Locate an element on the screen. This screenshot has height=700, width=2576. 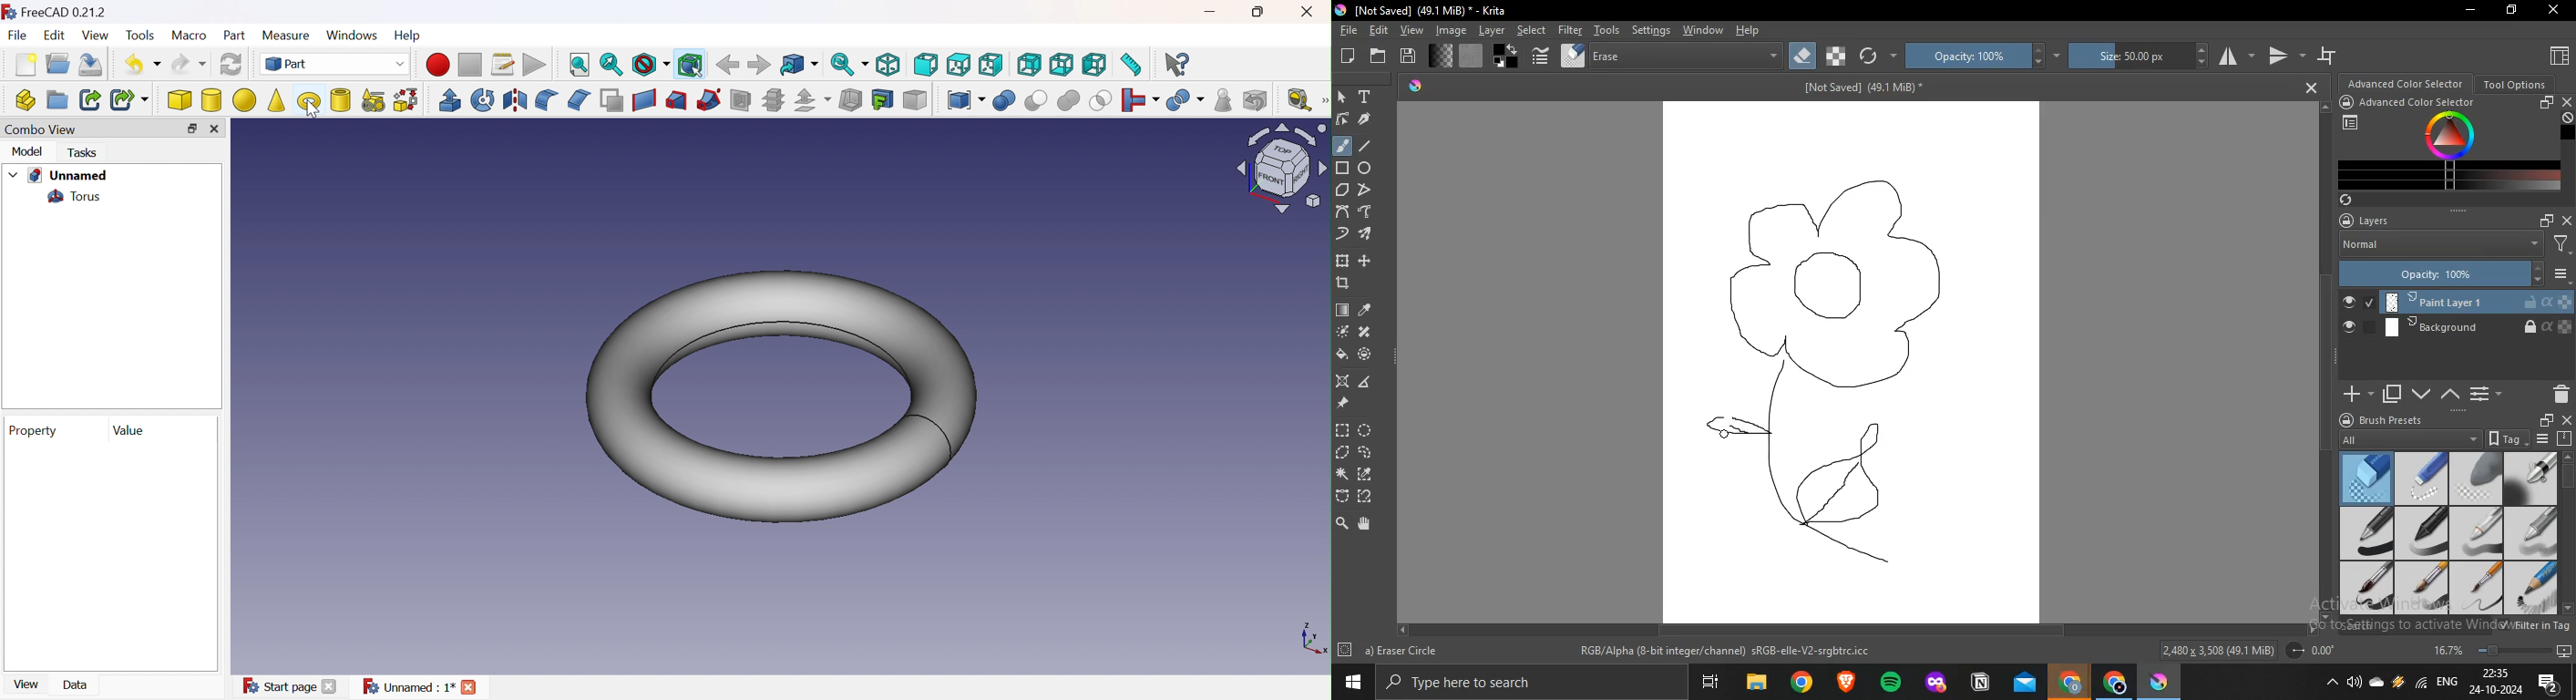
Draw style is located at coordinates (650, 64).